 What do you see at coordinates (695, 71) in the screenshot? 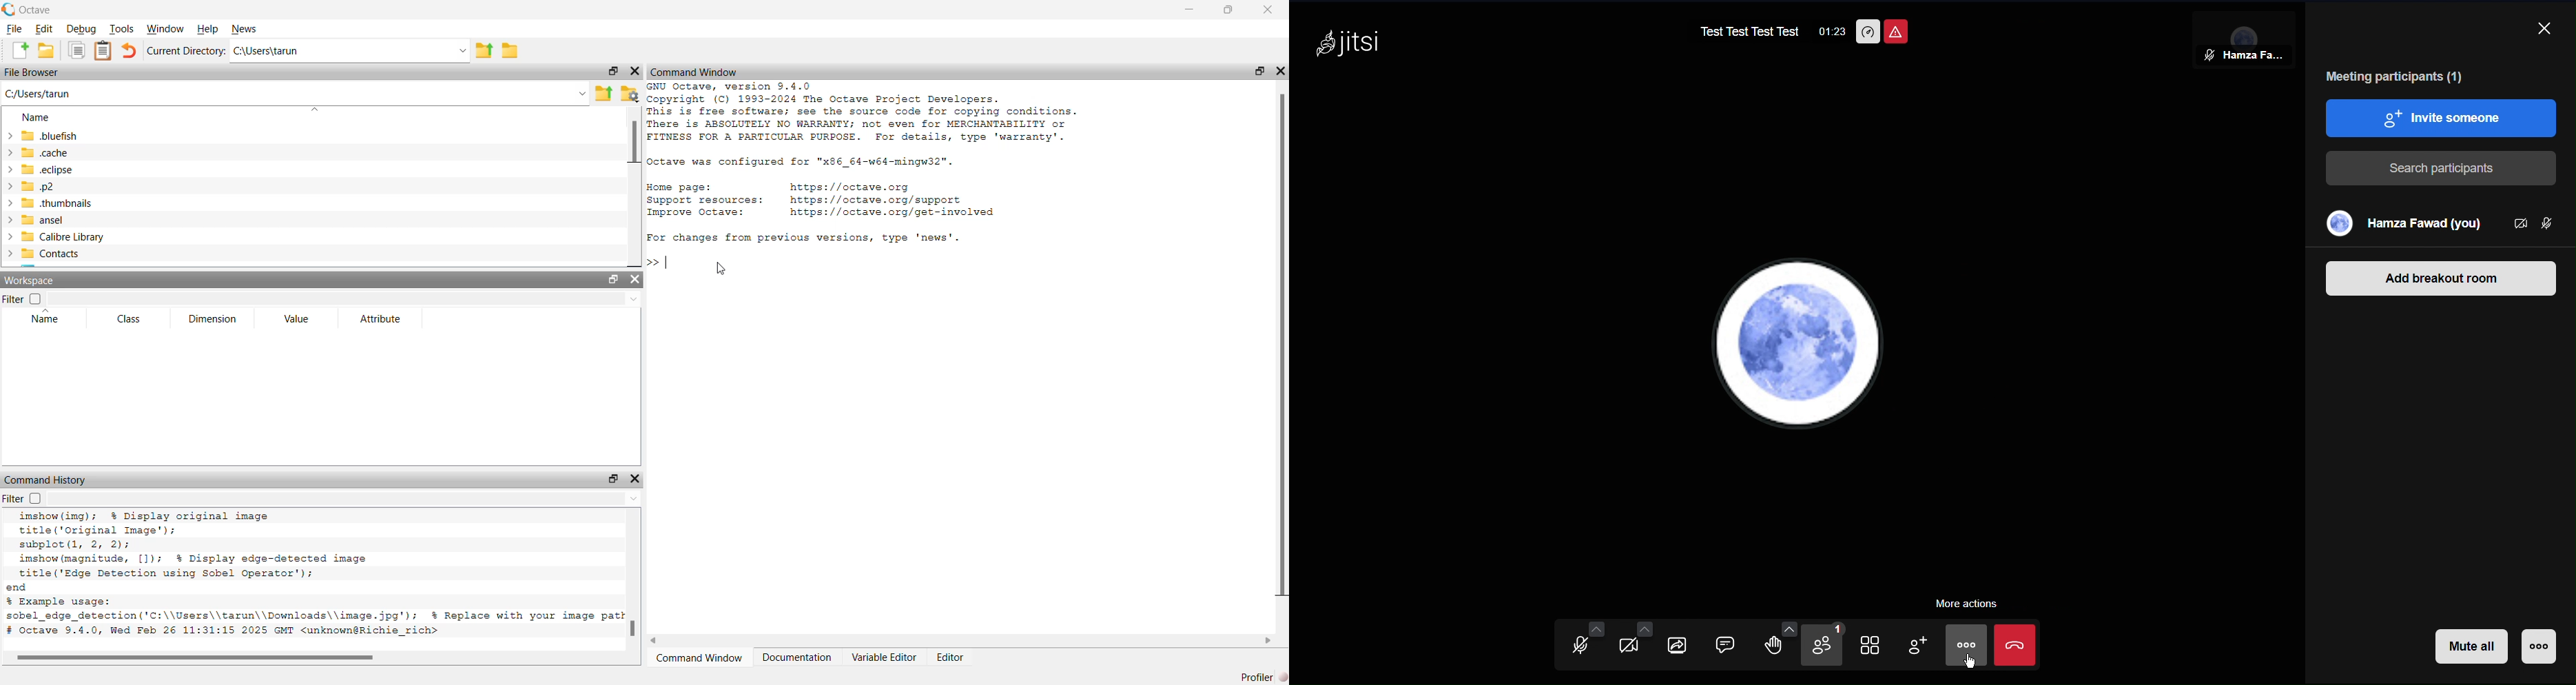
I see `Command Window` at bounding box center [695, 71].